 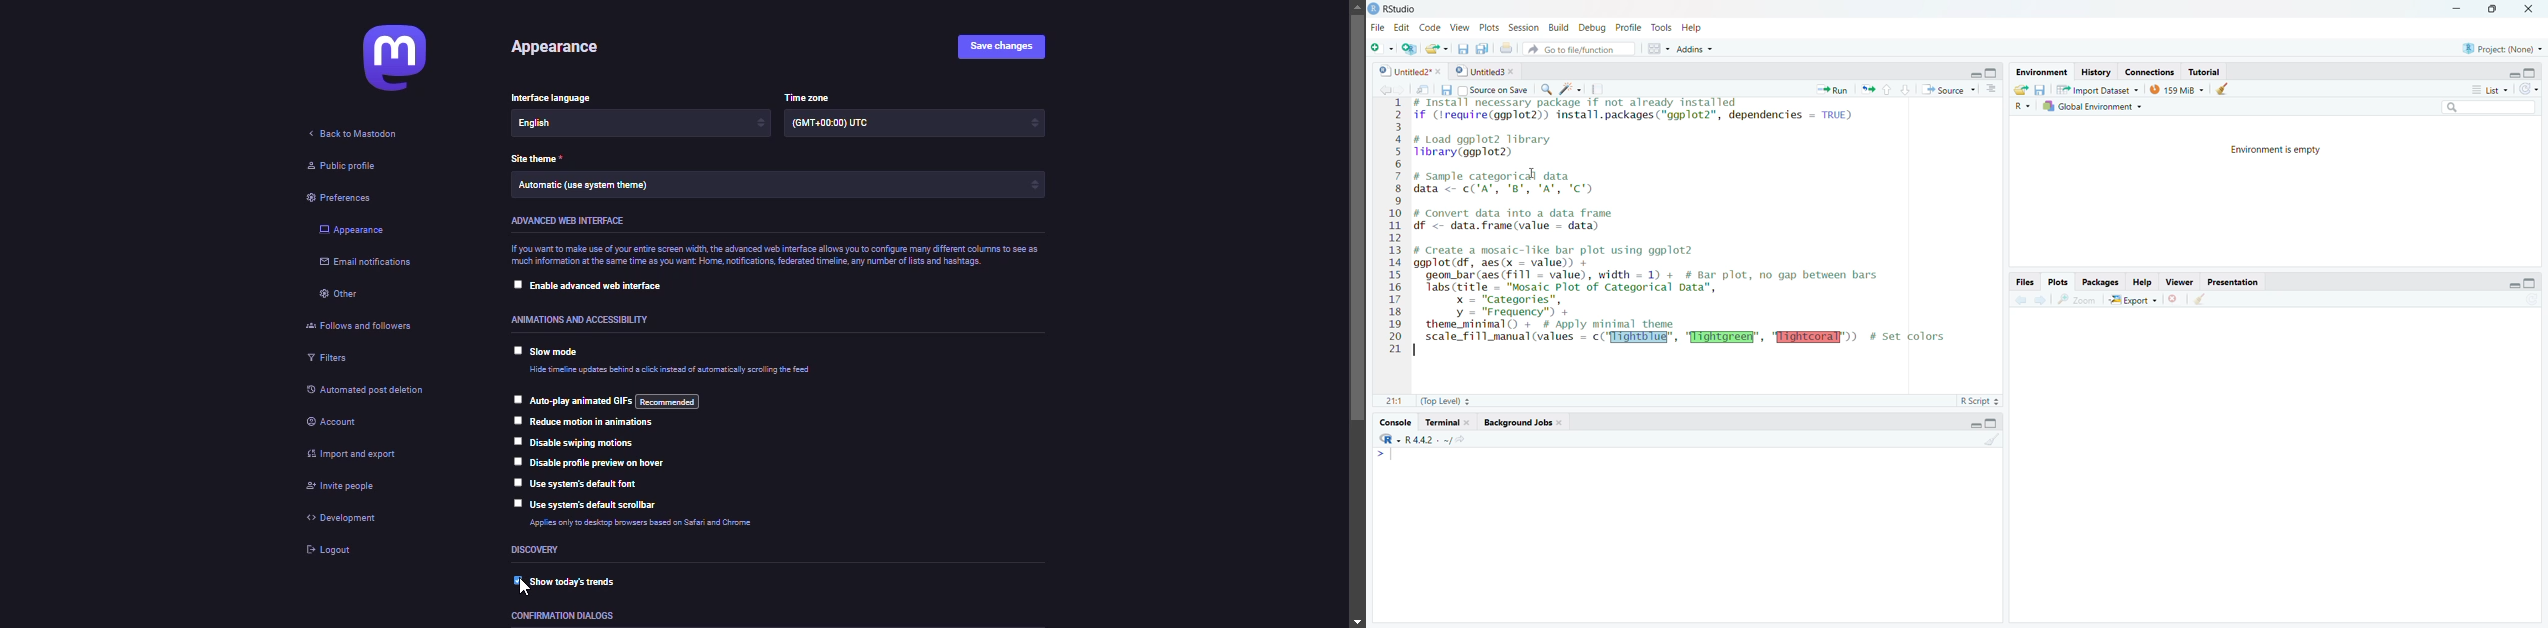 What do you see at coordinates (661, 526) in the screenshot?
I see `info` at bounding box center [661, 526].